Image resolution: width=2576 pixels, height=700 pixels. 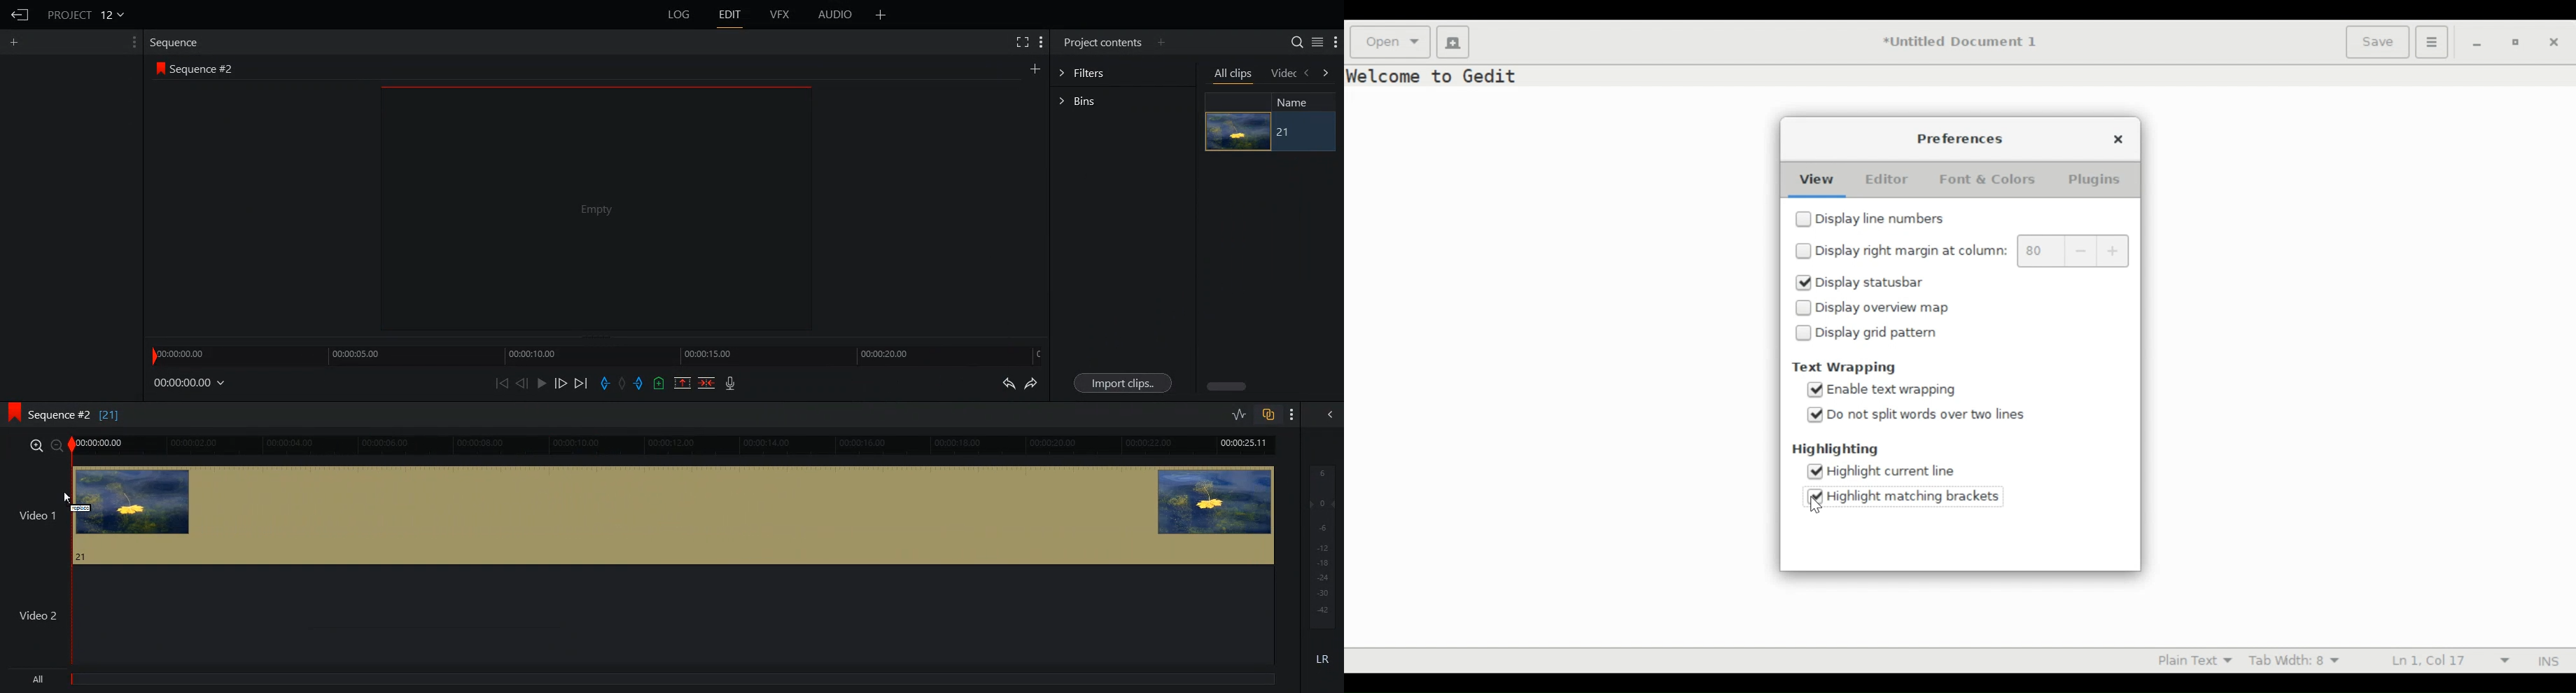 I want to click on Nudge One frame Back, so click(x=522, y=383).